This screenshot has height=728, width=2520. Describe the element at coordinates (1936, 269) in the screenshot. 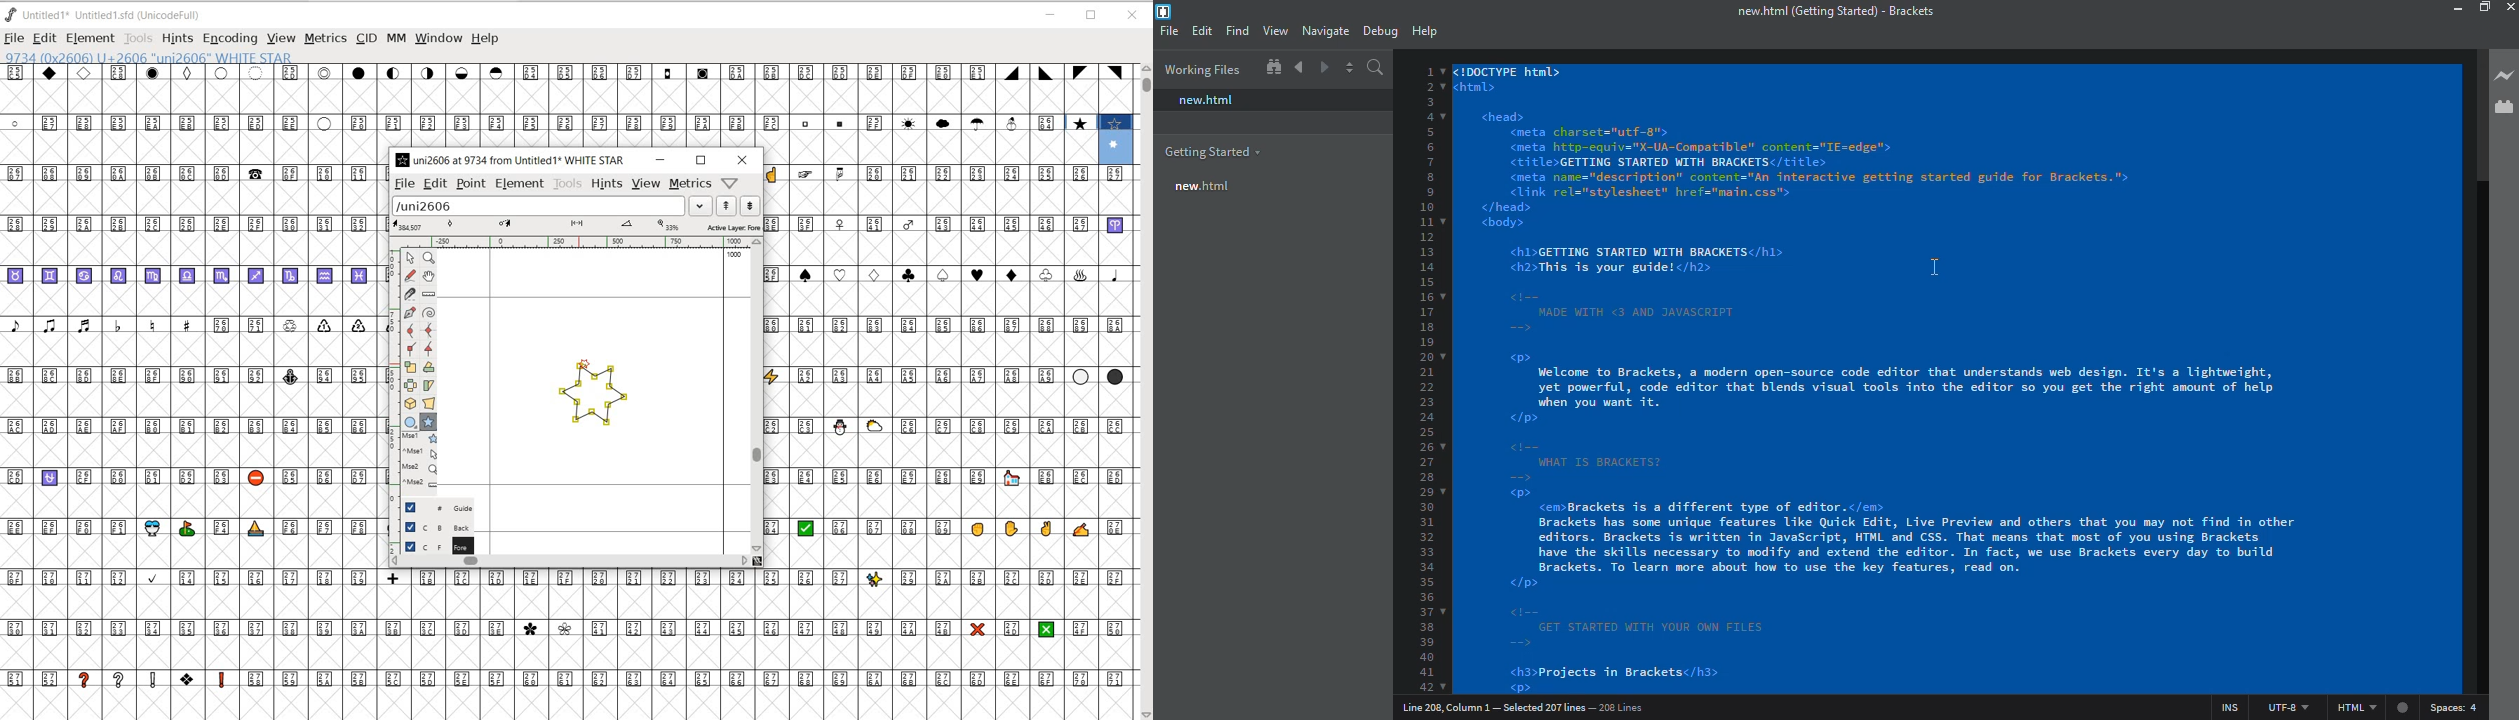

I see `cursor` at that location.